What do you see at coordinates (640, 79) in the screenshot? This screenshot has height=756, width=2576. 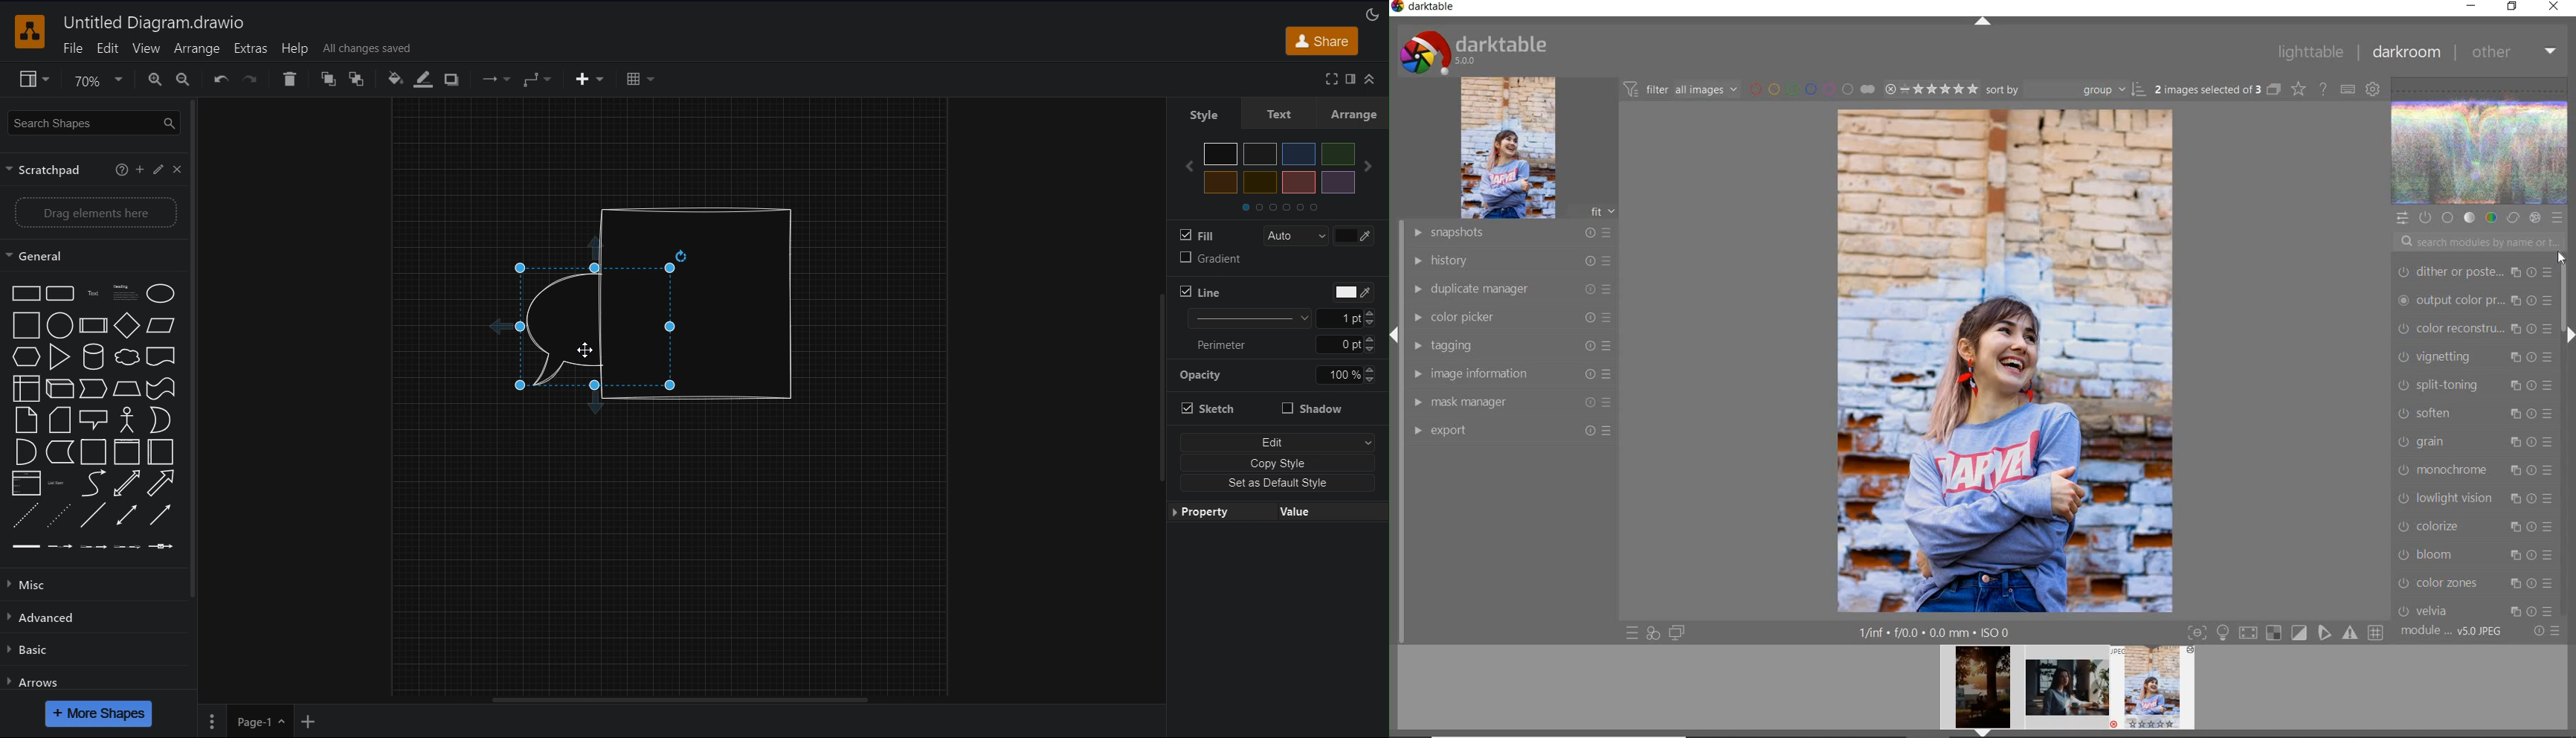 I see `Table` at bounding box center [640, 79].